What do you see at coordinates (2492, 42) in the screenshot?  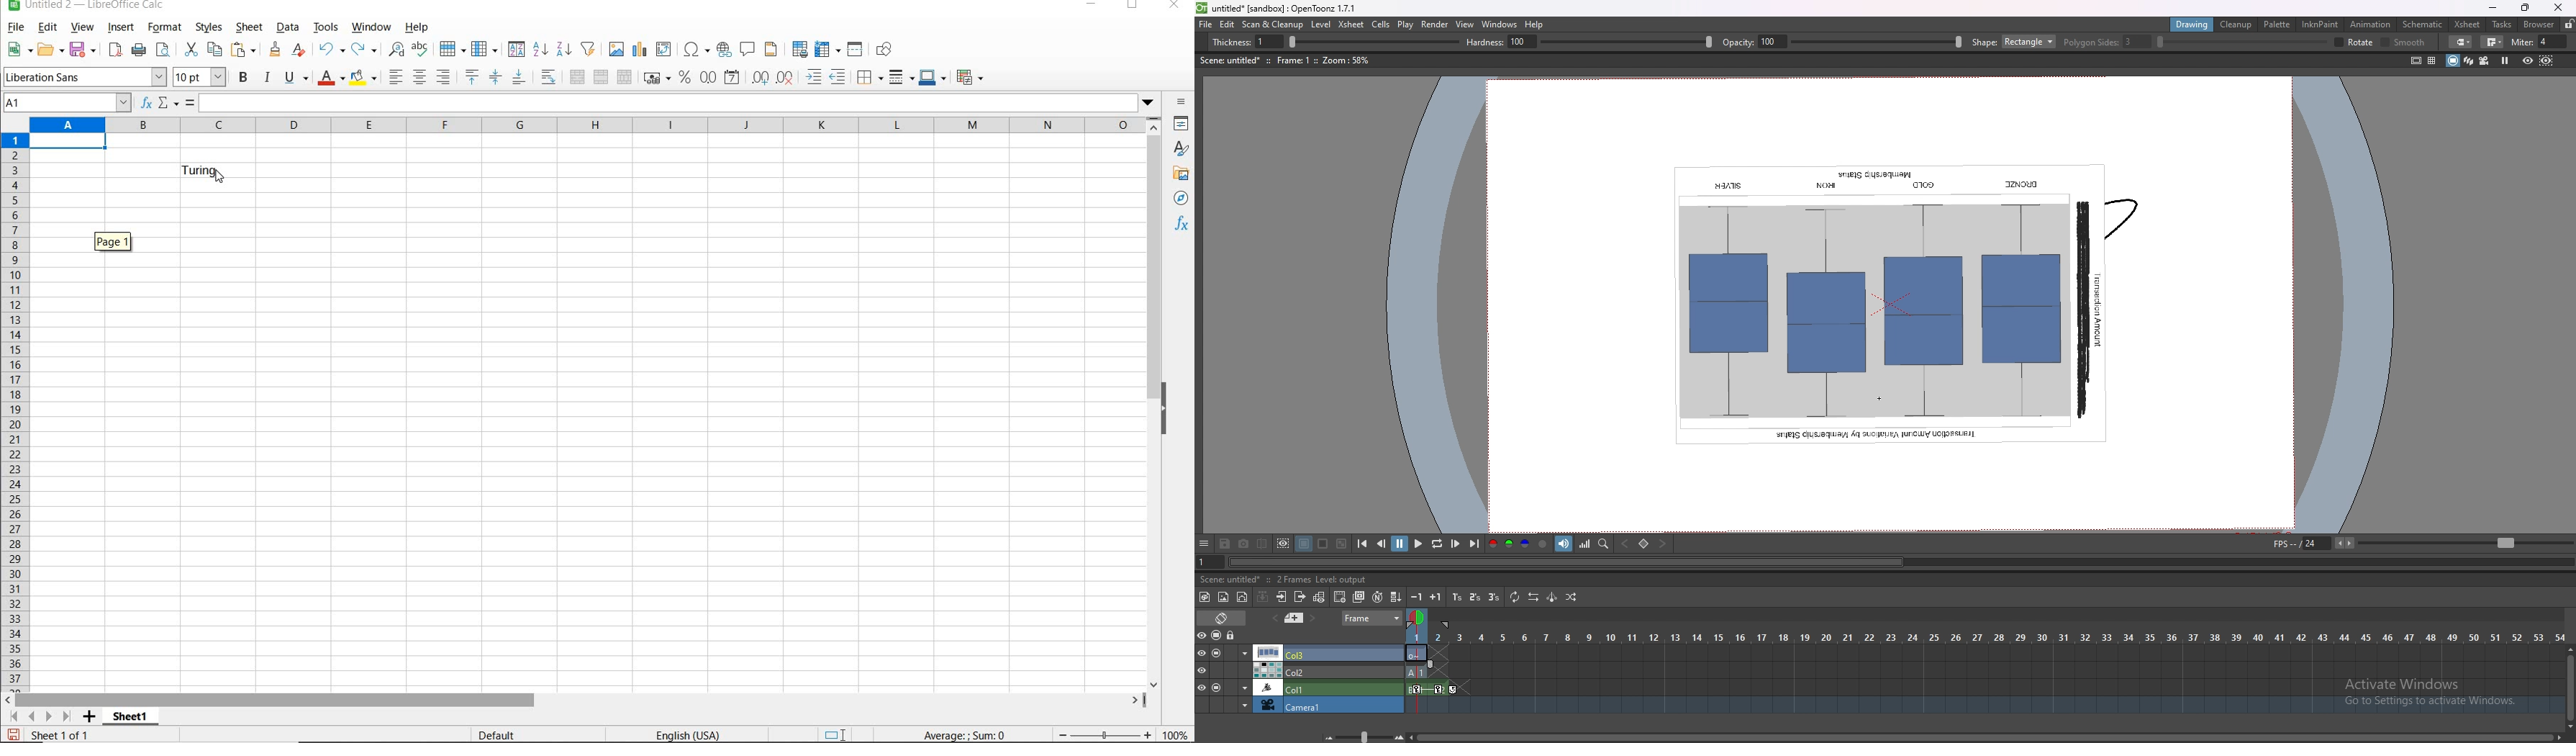 I see `join` at bounding box center [2492, 42].